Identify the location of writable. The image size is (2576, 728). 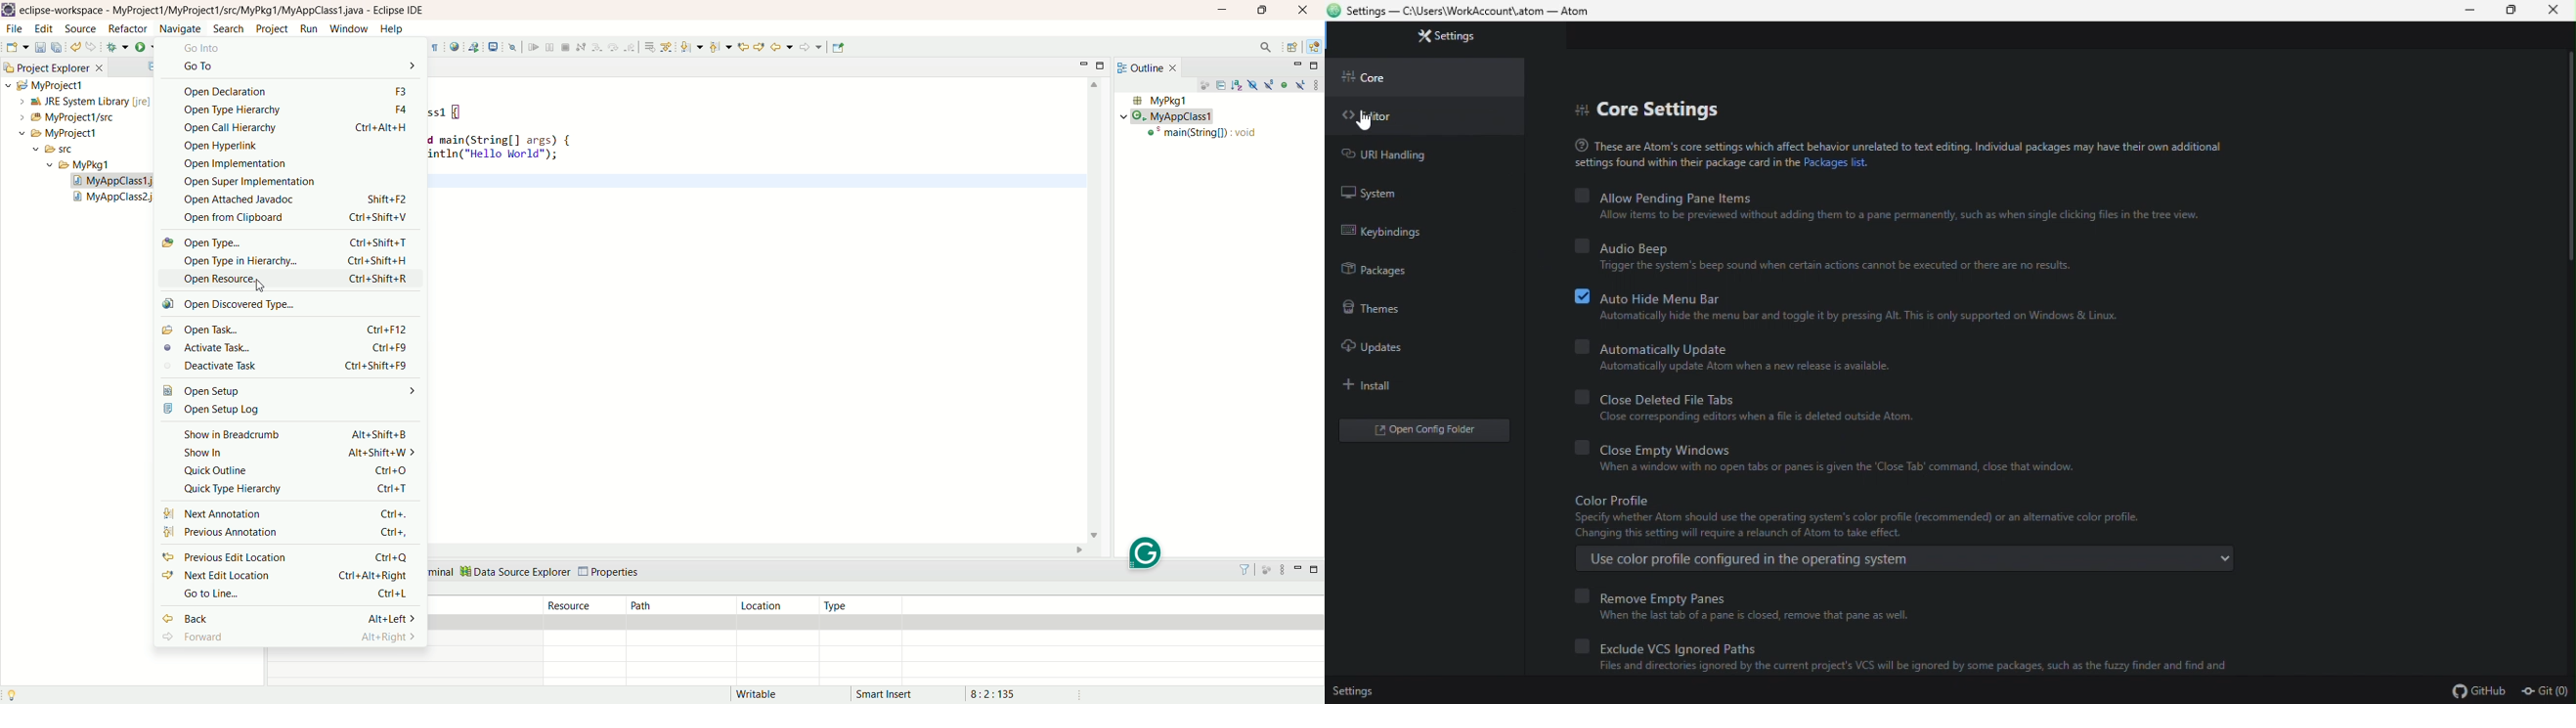
(765, 694).